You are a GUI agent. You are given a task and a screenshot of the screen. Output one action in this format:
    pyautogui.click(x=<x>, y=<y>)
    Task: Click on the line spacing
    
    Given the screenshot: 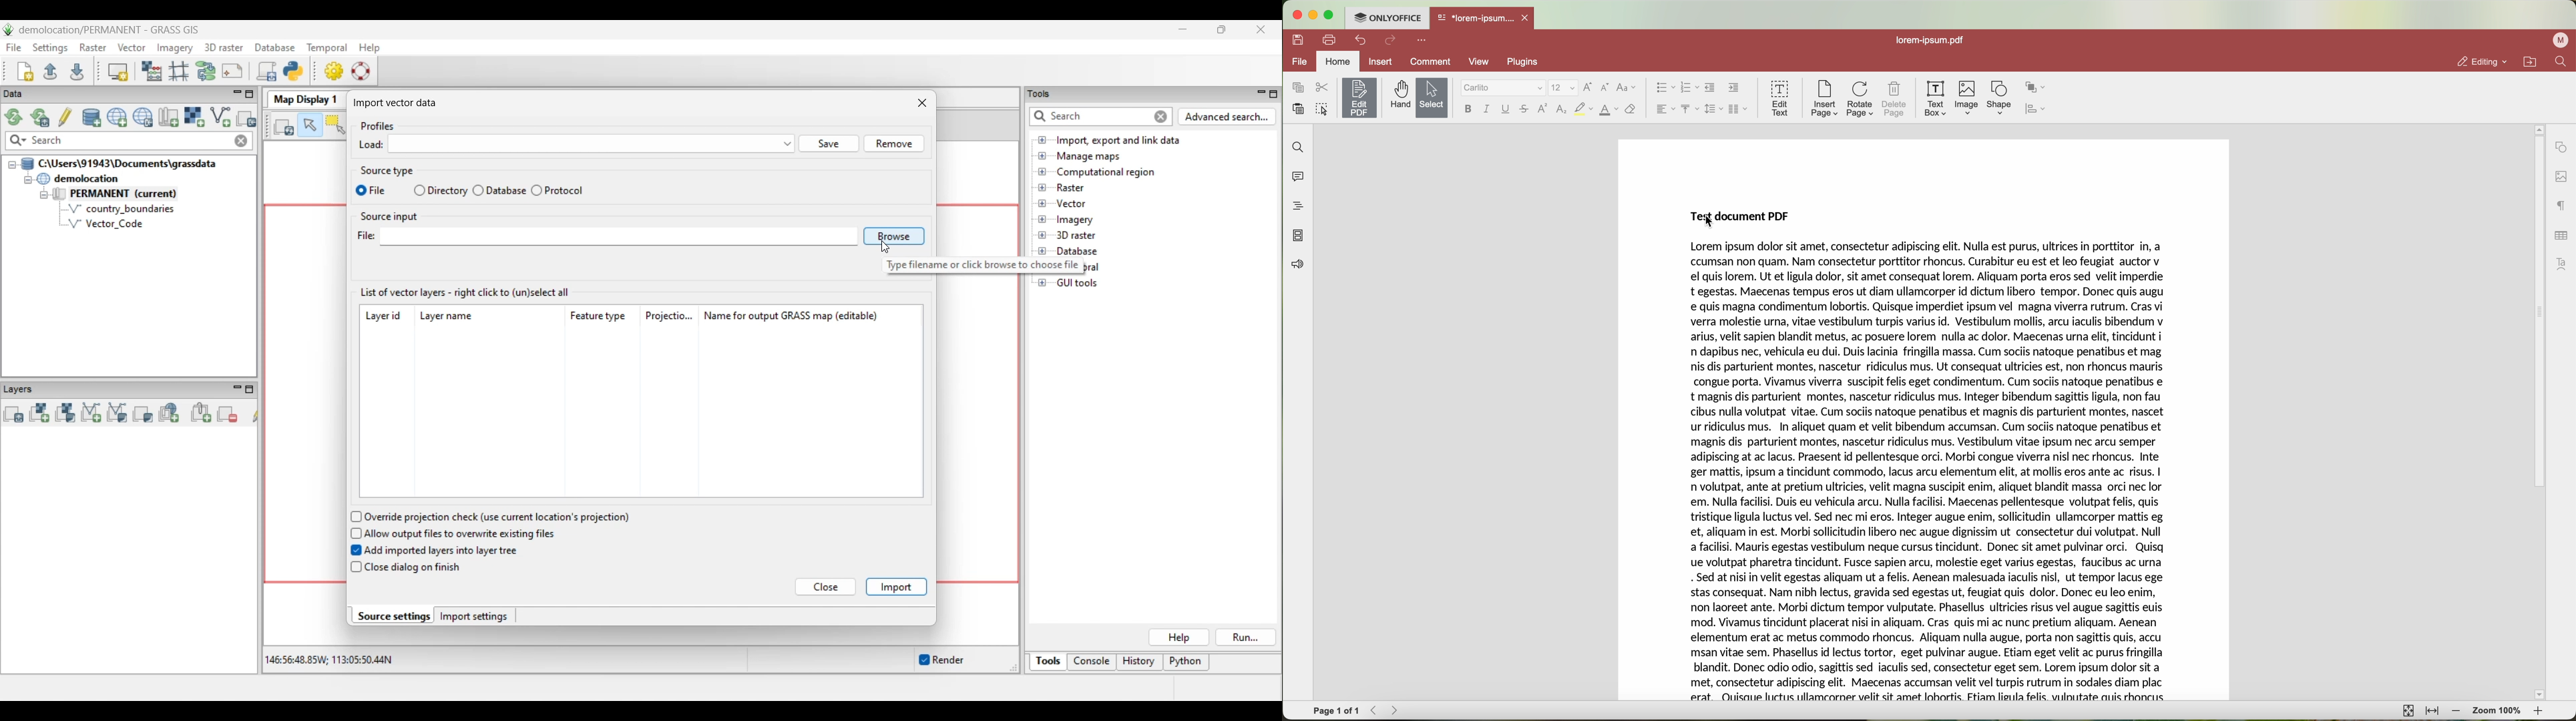 What is the action you would take?
    pyautogui.click(x=1715, y=109)
    